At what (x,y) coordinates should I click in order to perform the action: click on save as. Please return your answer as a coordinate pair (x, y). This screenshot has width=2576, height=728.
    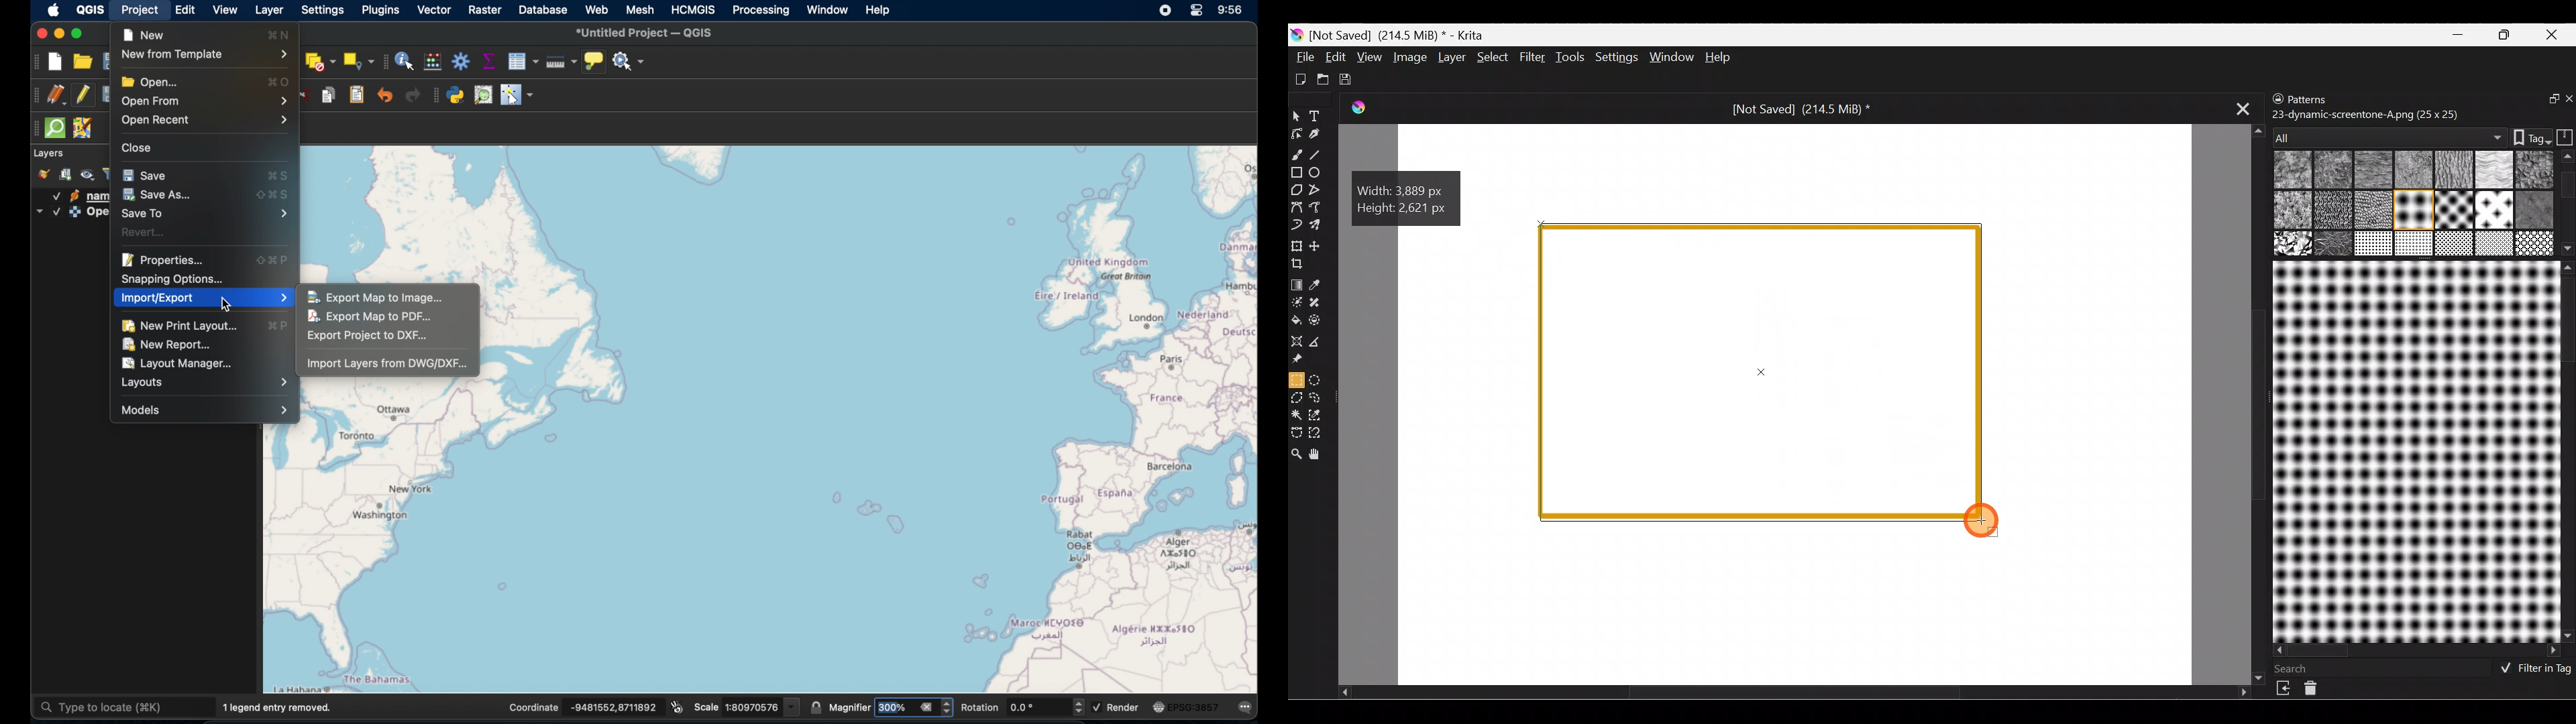
    Looking at the image, I should click on (158, 194).